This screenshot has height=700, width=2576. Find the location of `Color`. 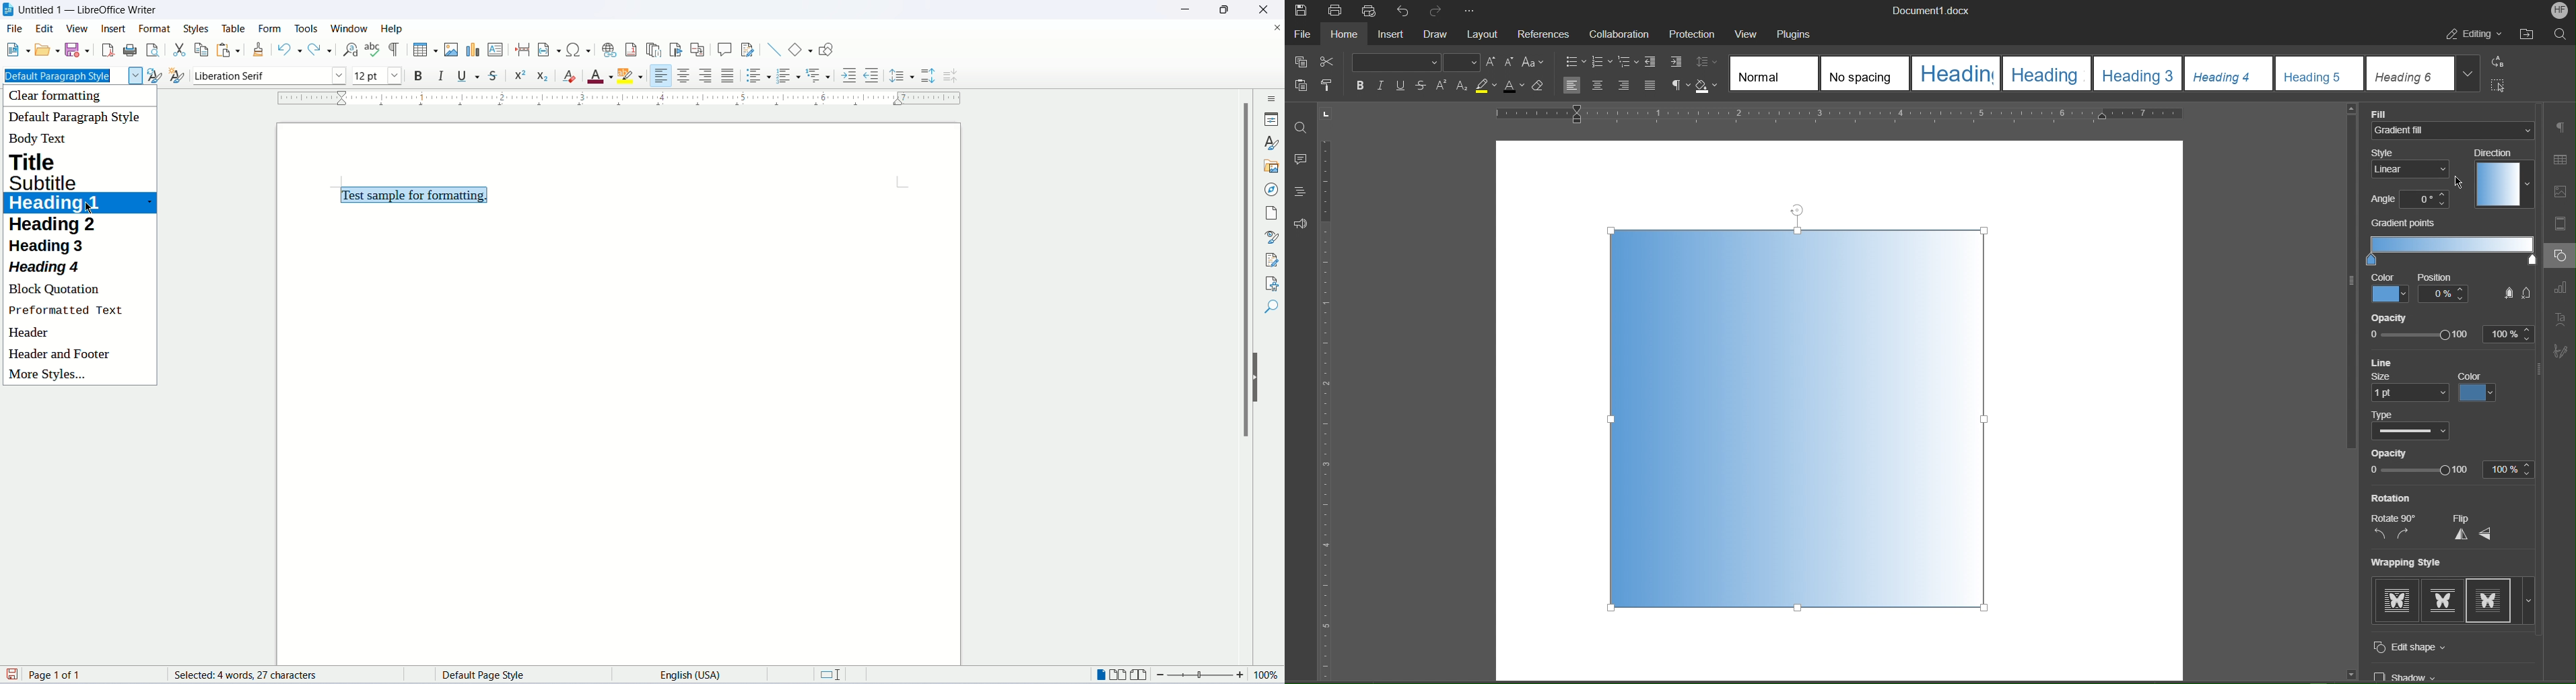

Color is located at coordinates (2383, 277).